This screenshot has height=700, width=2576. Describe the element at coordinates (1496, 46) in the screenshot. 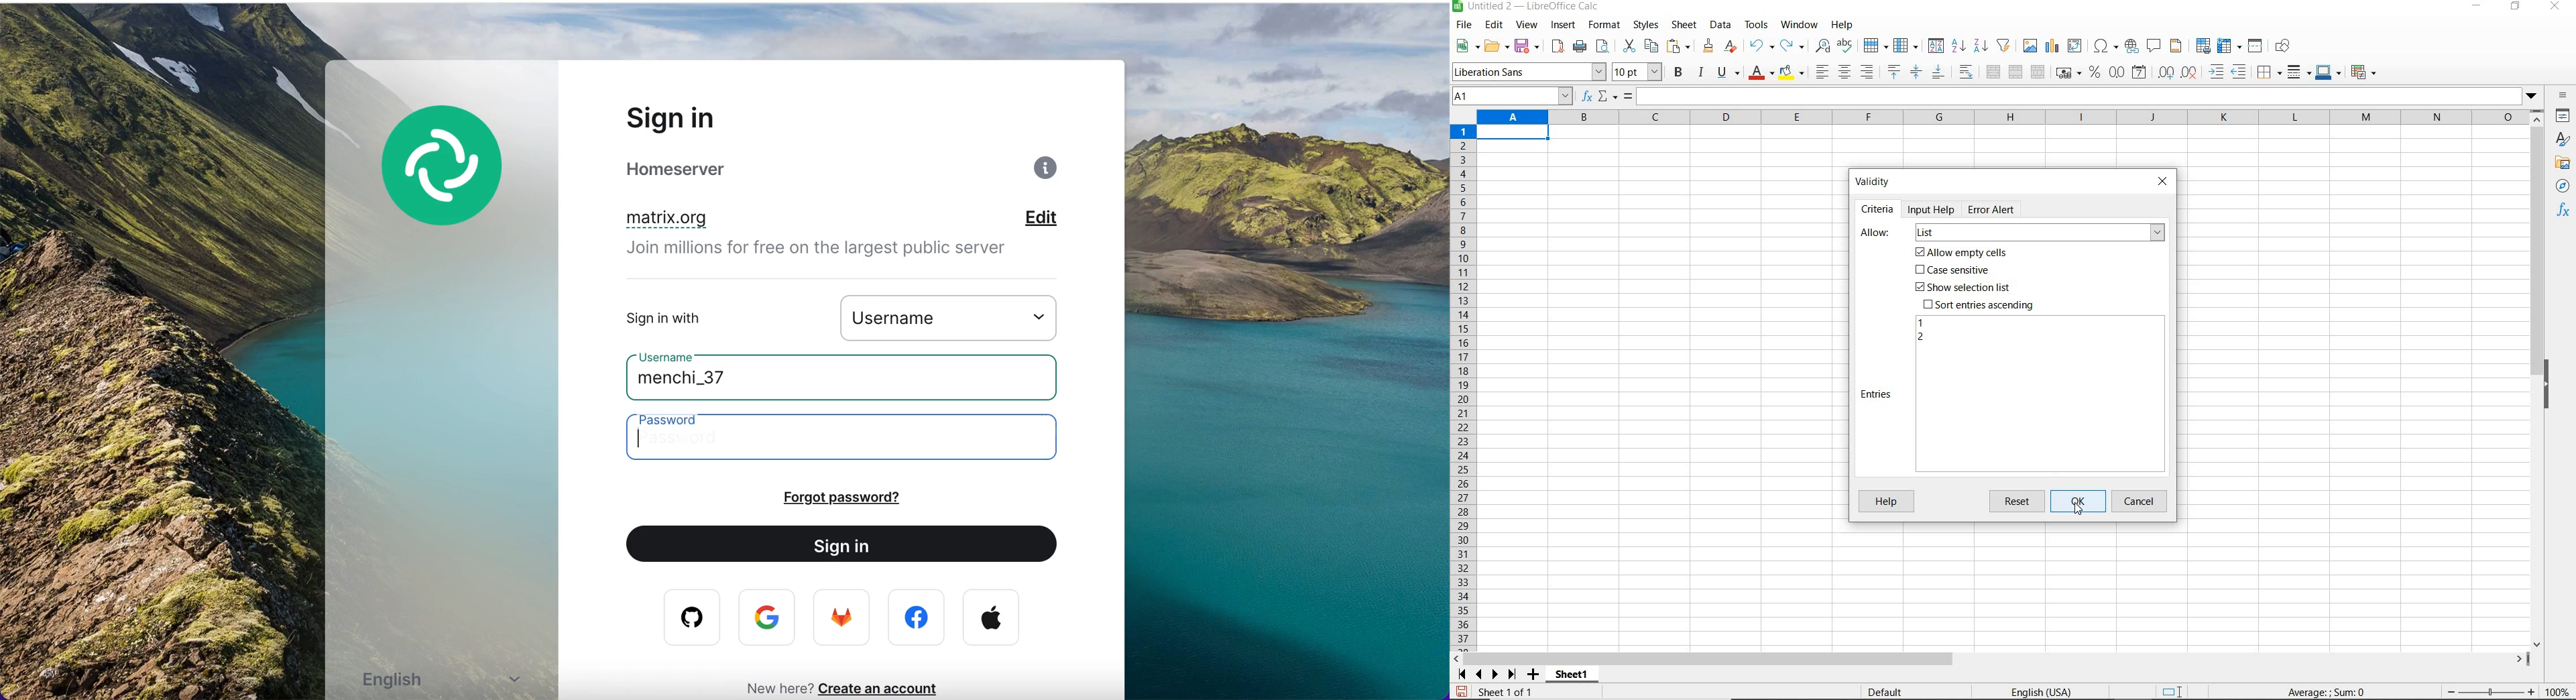

I see `open` at that location.